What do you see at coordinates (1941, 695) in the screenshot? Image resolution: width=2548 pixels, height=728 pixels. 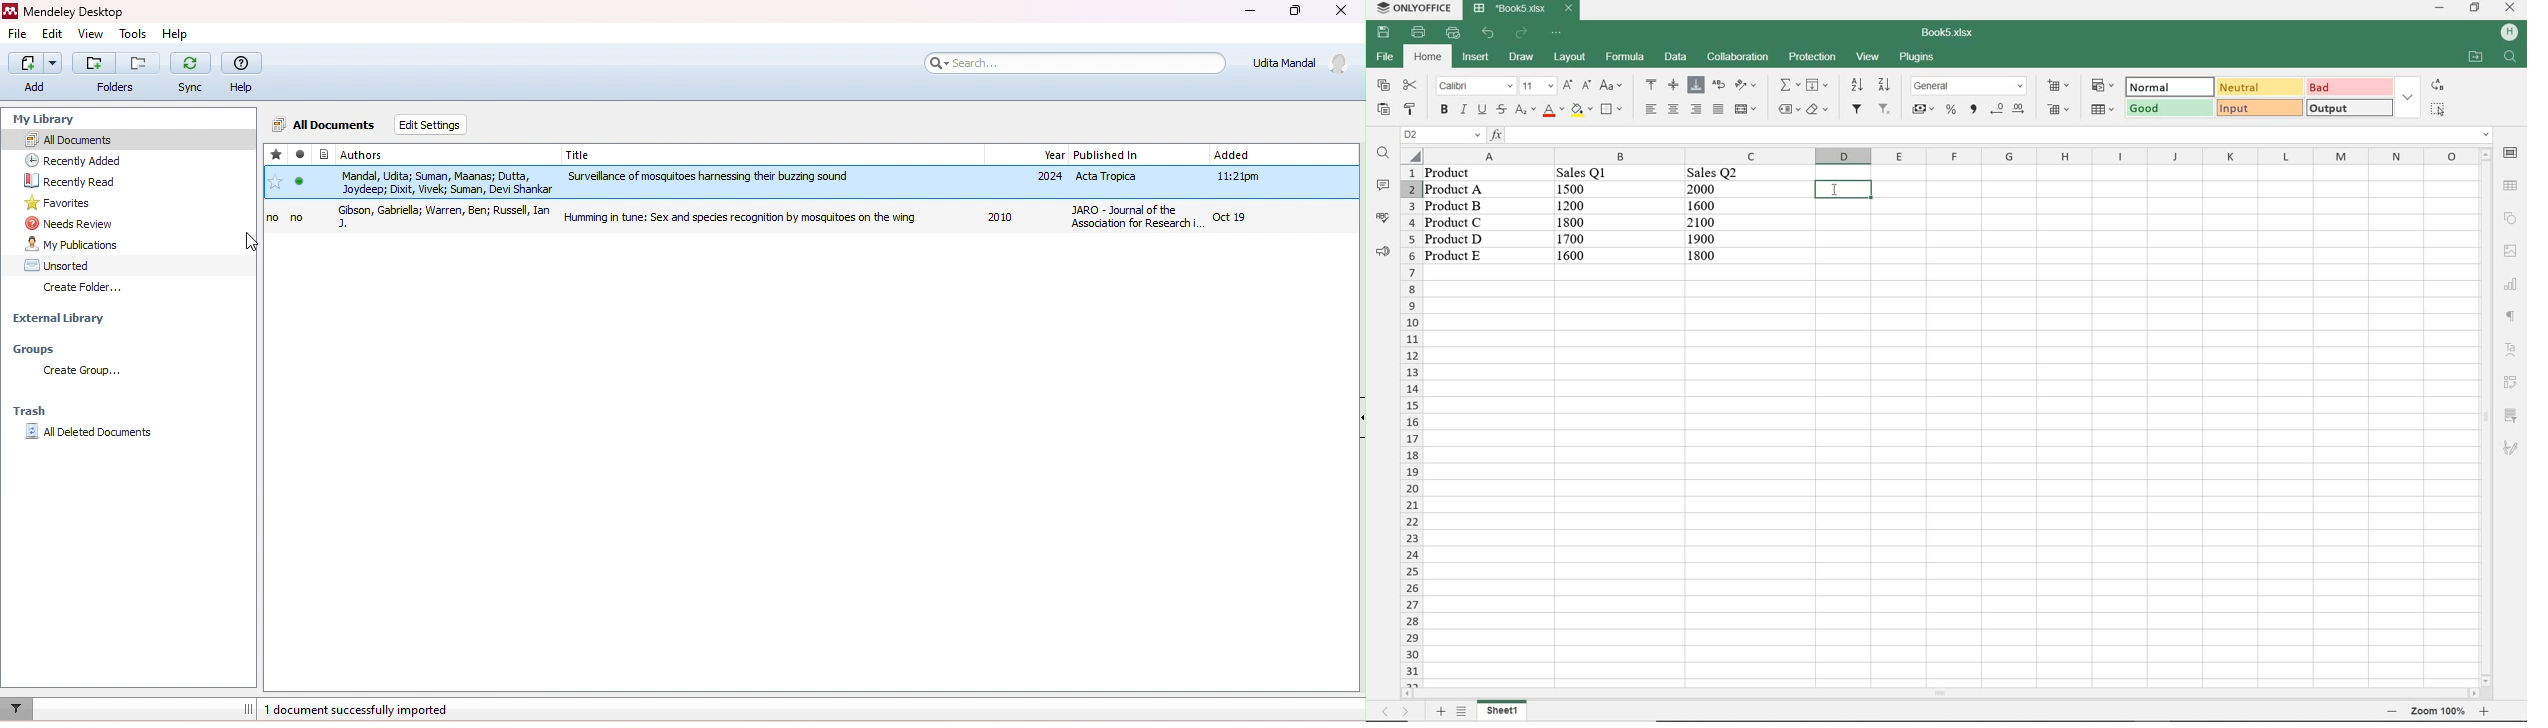 I see `scrollbar` at bounding box center [1941, 695].